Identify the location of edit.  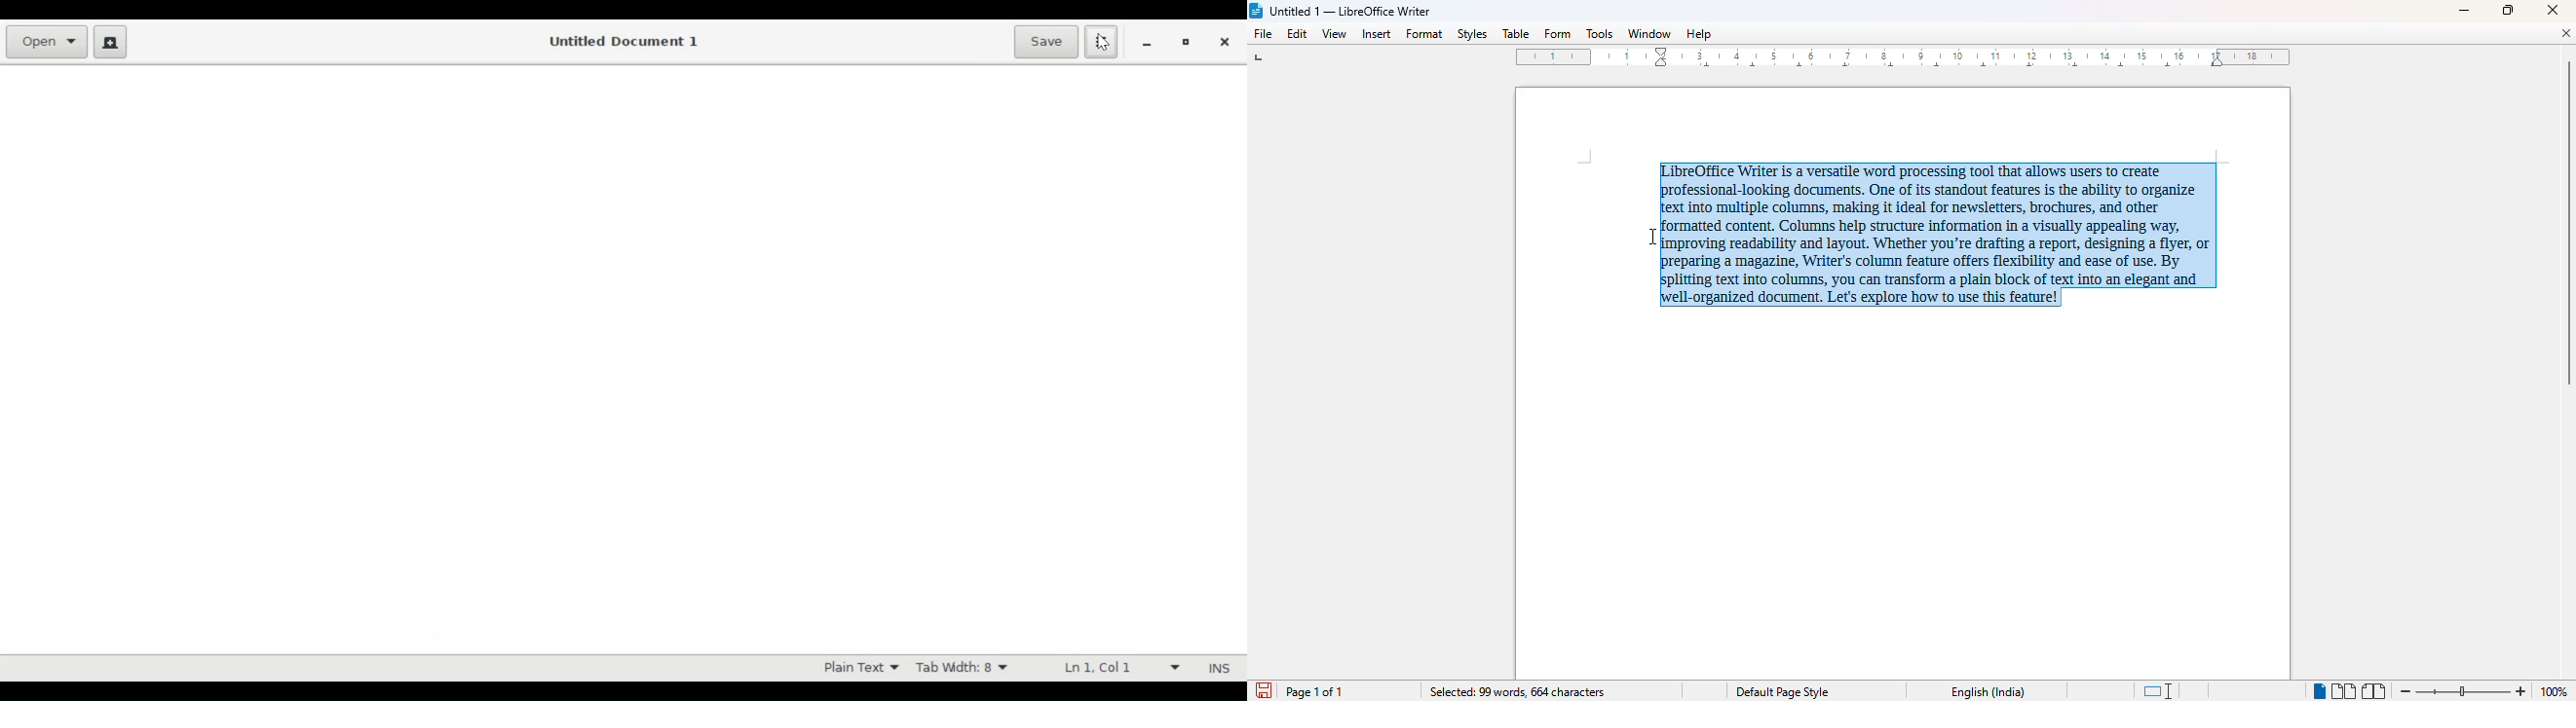
(1298, 33).